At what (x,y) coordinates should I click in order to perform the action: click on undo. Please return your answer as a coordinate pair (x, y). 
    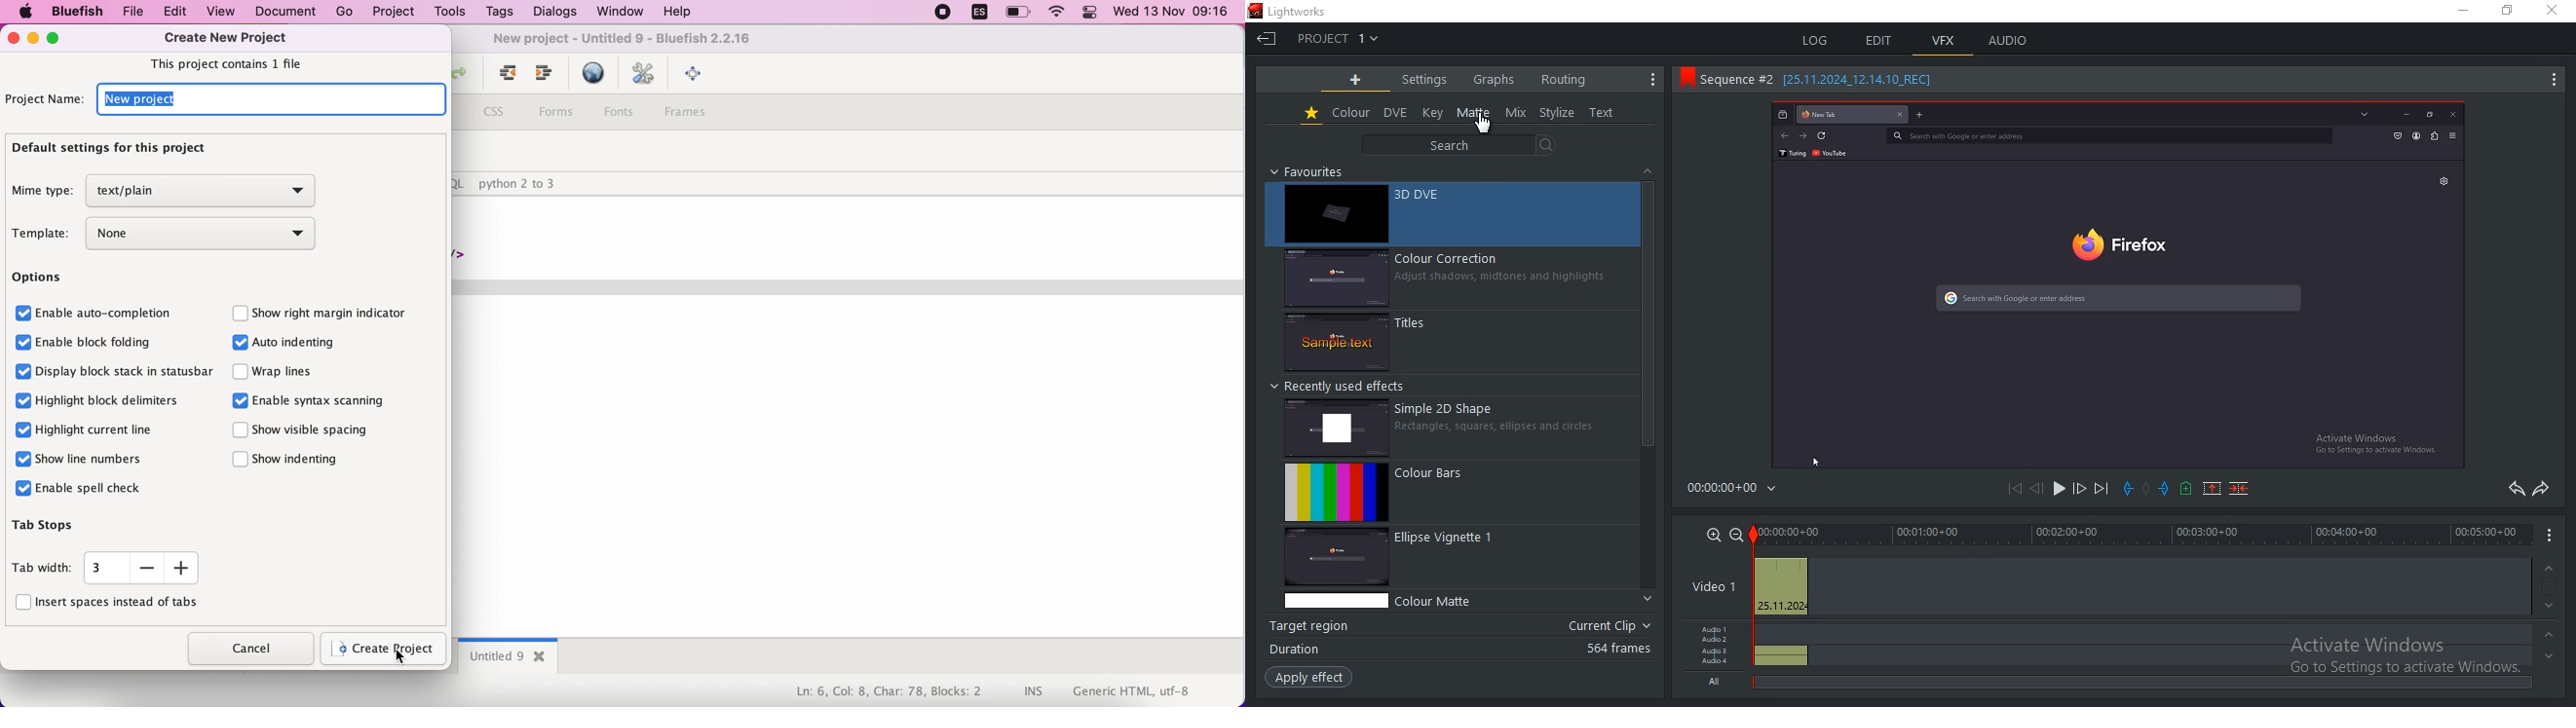
    Looking at the image, I should click on (2514, 489).